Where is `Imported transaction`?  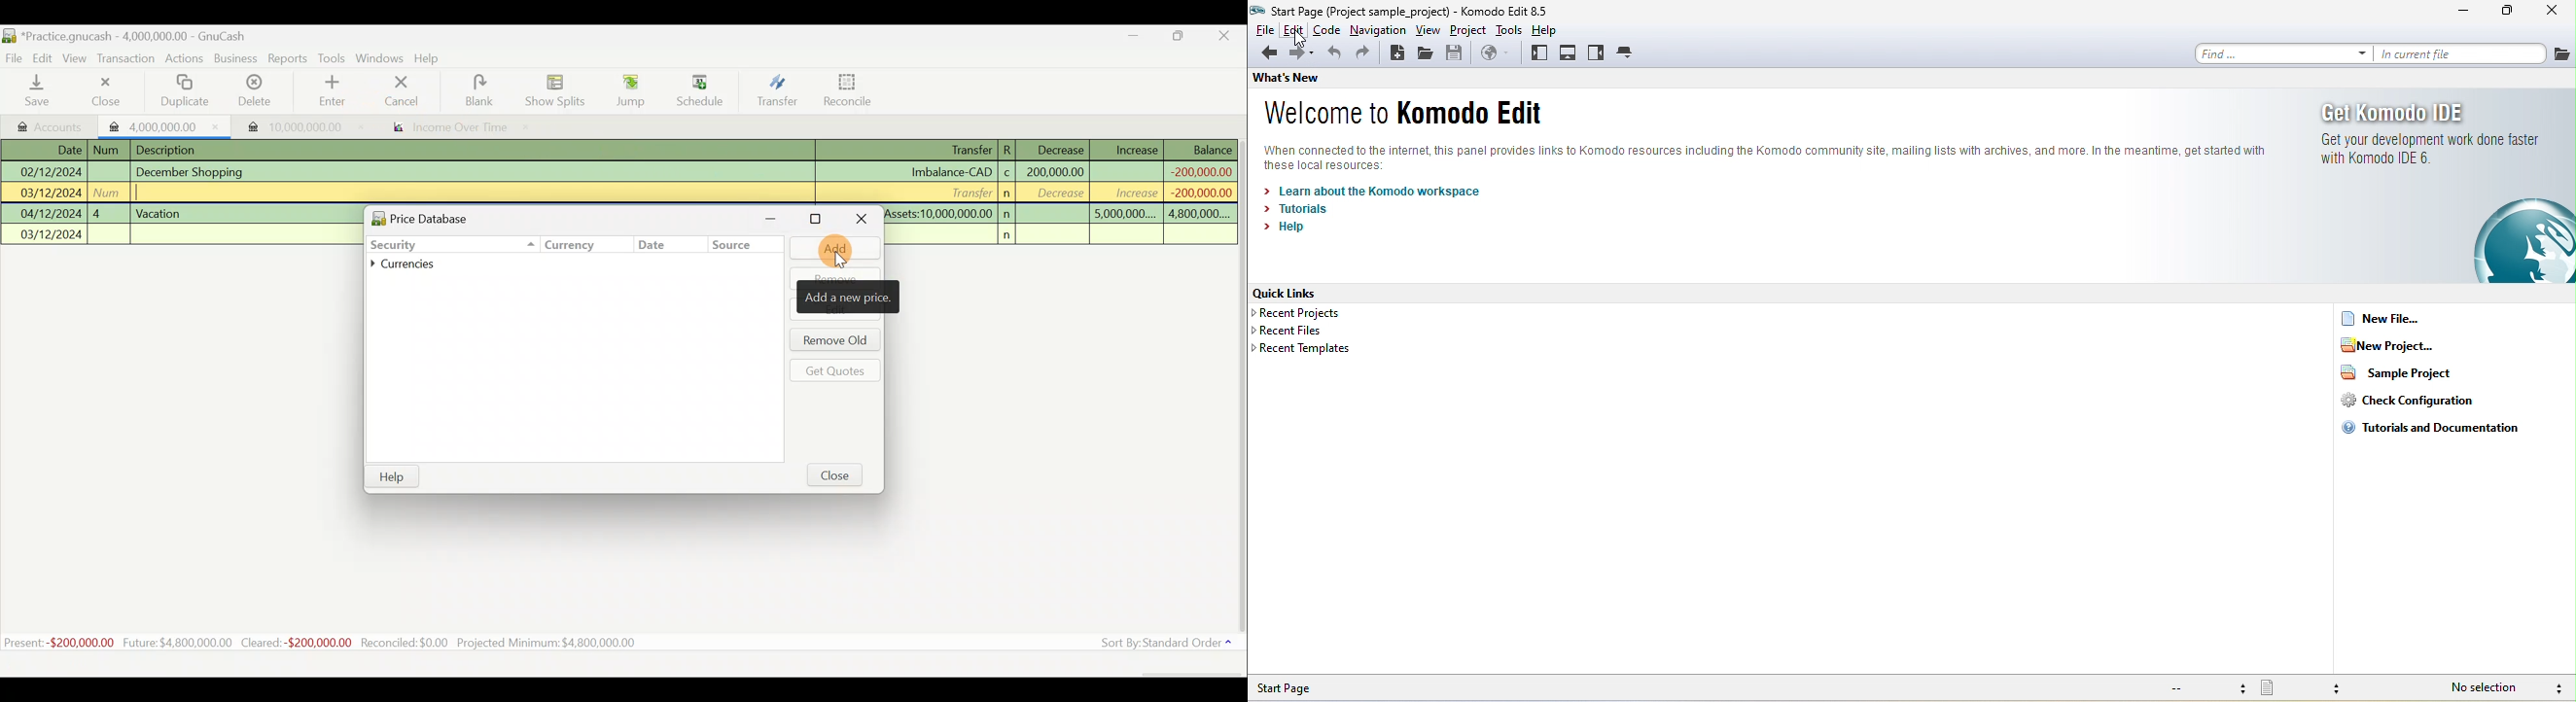
Imported transaction is located at coordinates (159, 125).